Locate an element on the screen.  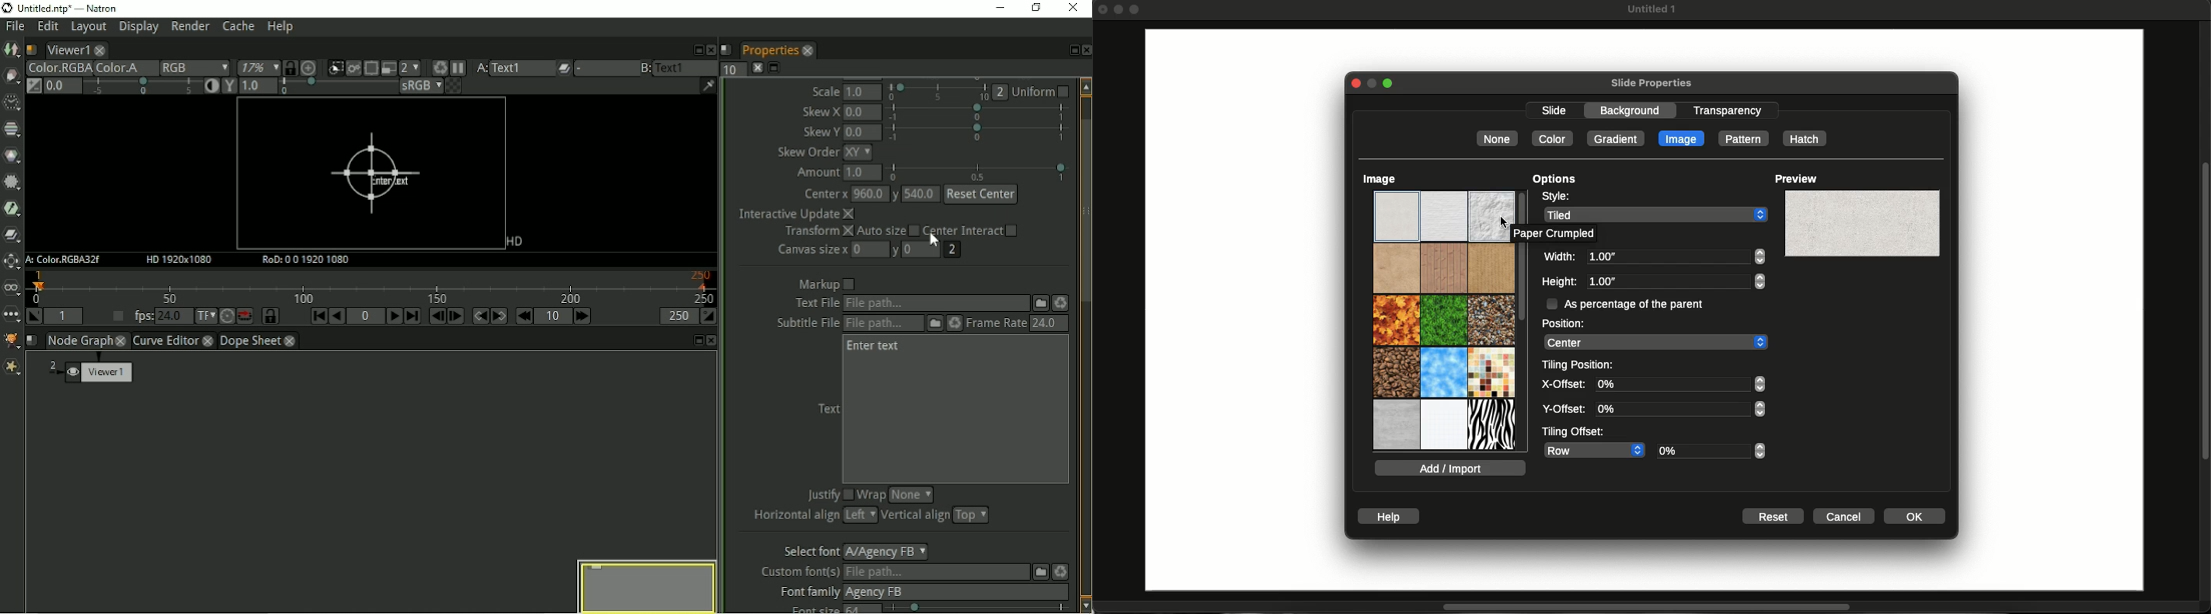
Previous keyframe is located at coordinates (479, 316).